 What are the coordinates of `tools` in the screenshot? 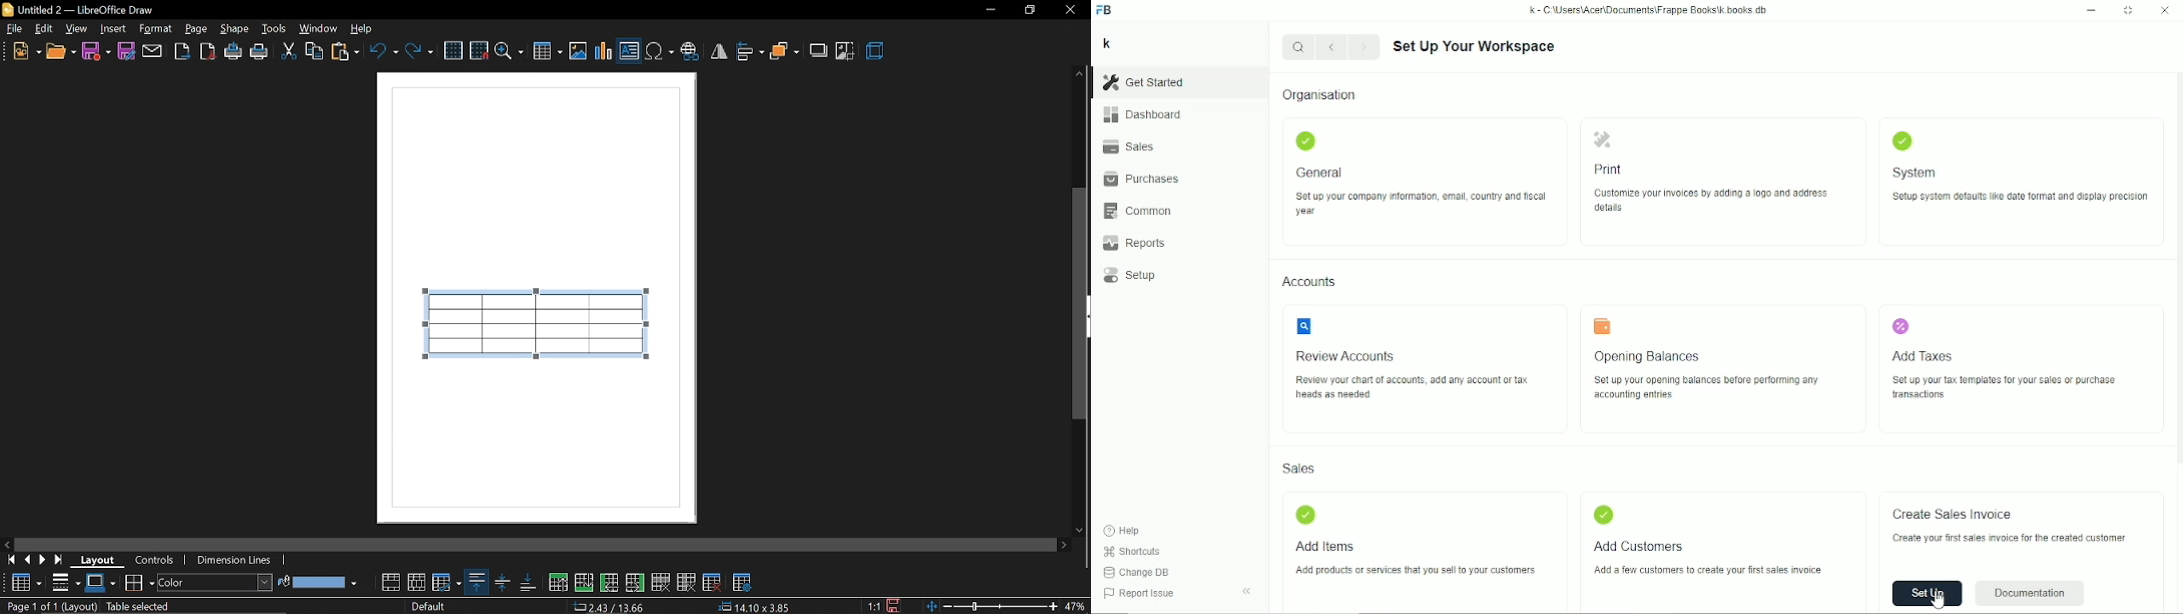 It's located at (275, 28).